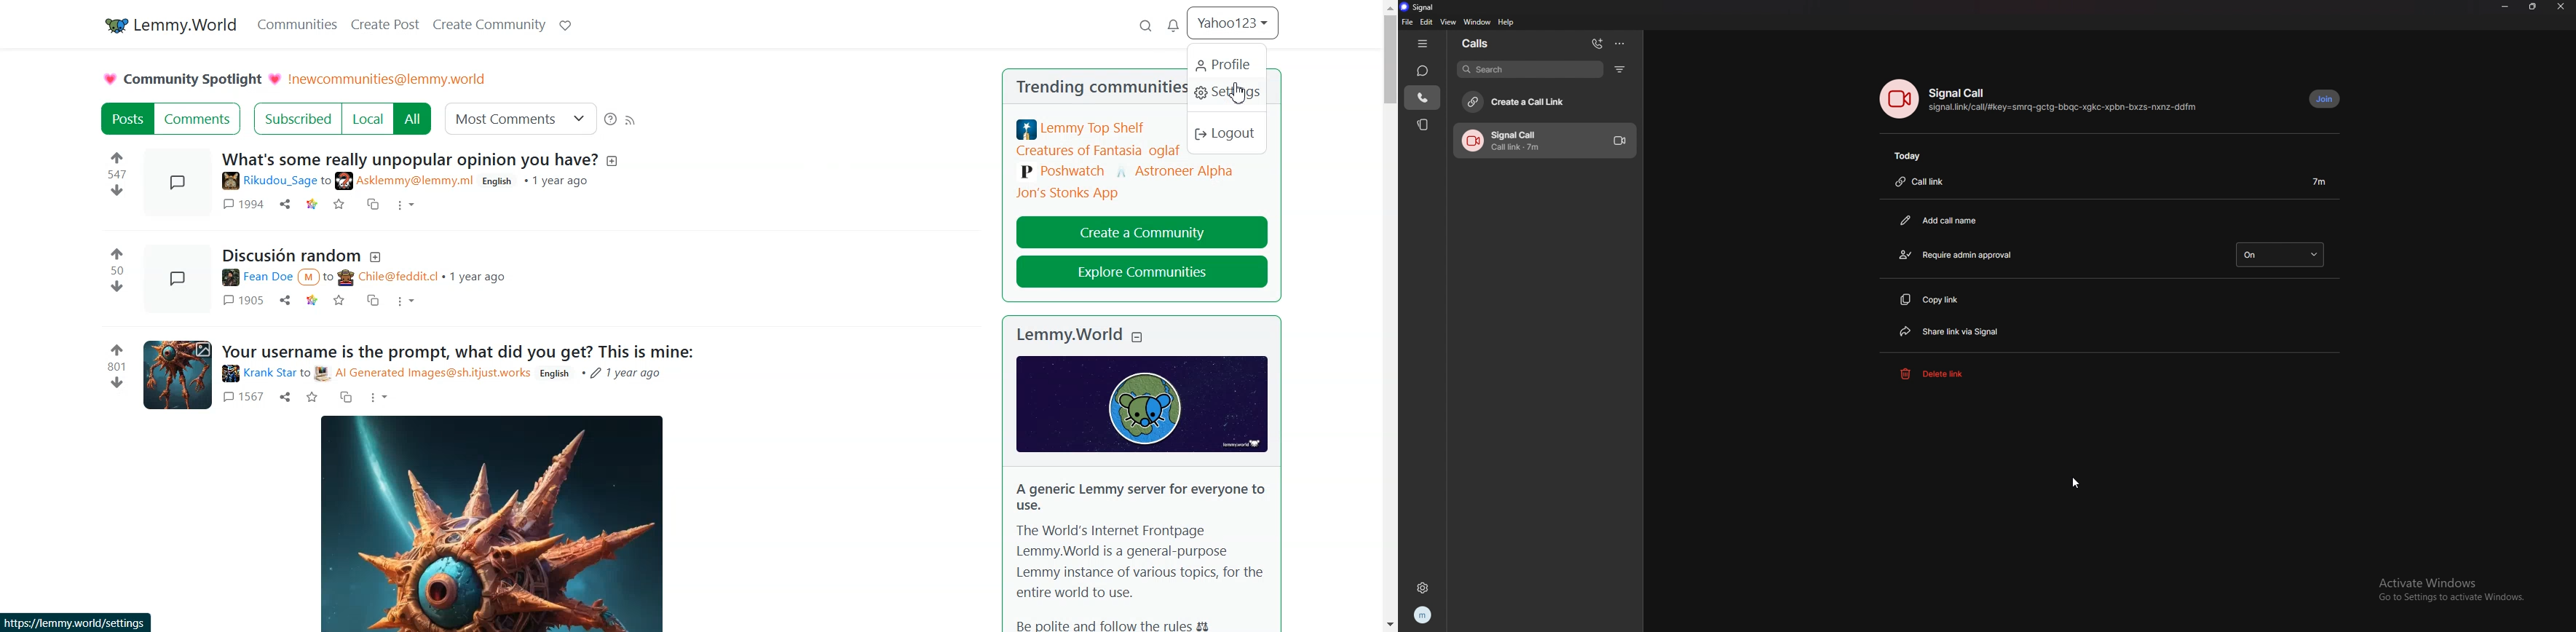 The width and height of the screenshot is (2576, 644). I want to click on add call name, so click(1947, 220).